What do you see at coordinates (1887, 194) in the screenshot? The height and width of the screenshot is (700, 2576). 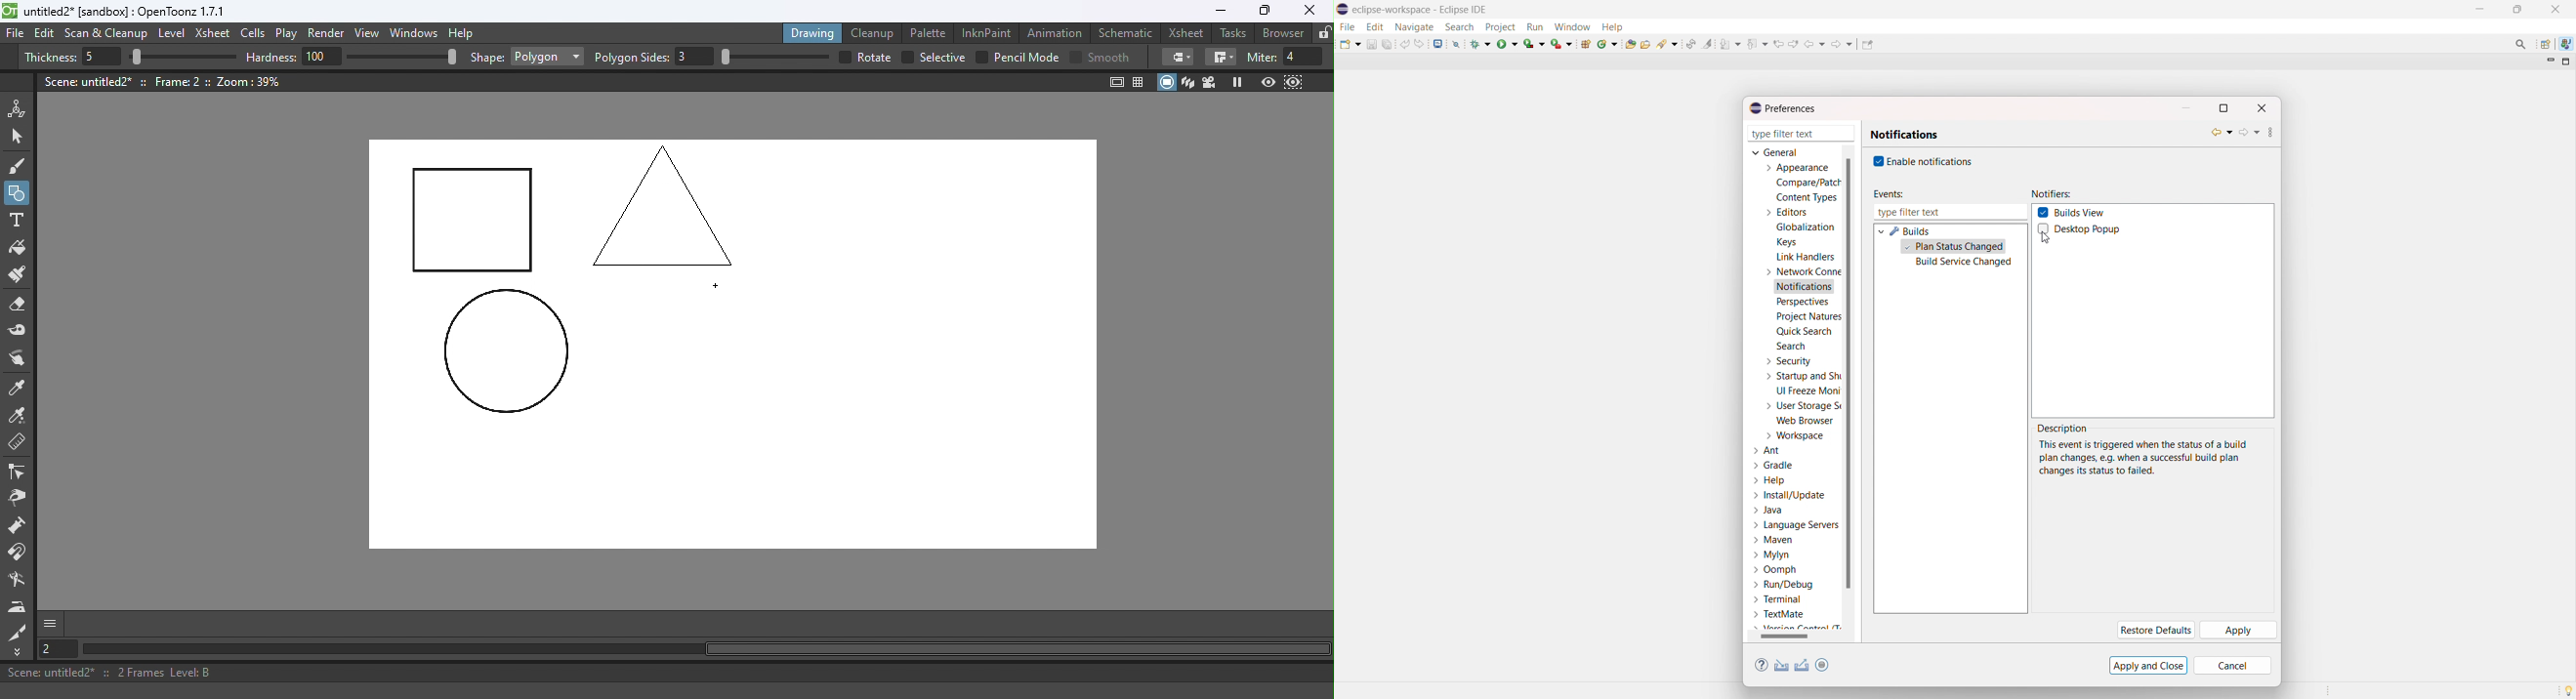 I see `events` at bounding box center [1887, 194].